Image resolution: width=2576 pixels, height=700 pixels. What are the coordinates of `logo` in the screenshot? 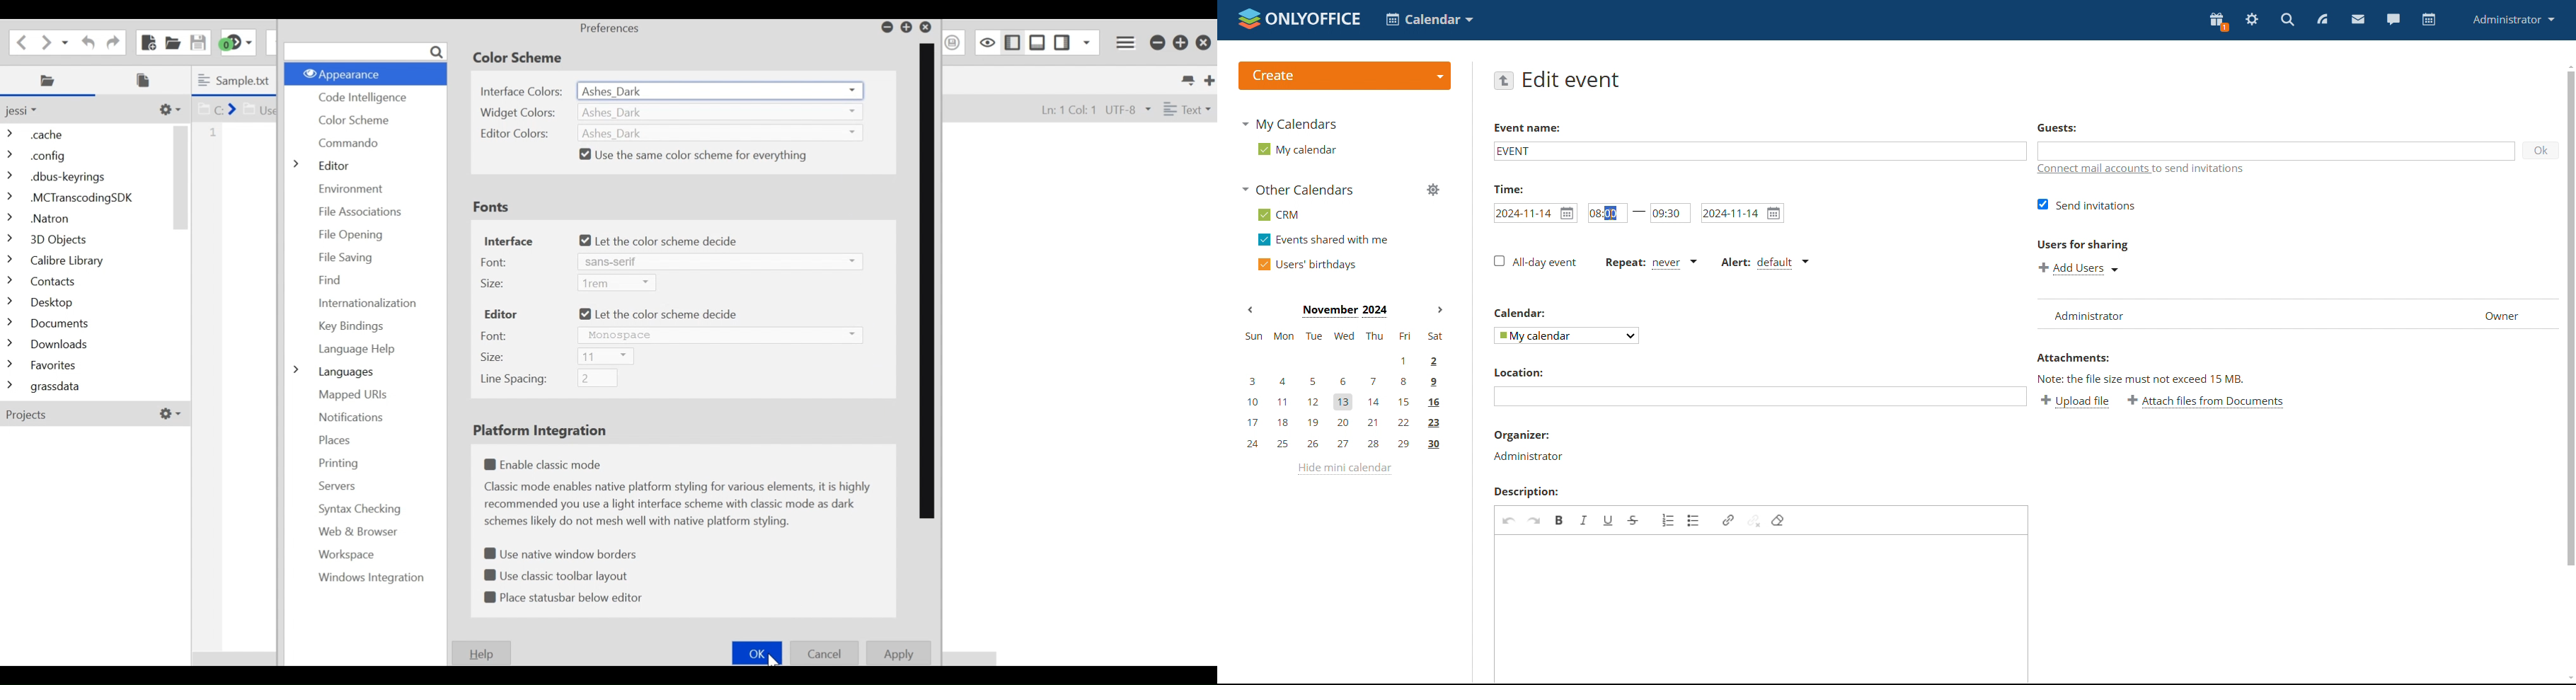 It's located at (1300, 20).